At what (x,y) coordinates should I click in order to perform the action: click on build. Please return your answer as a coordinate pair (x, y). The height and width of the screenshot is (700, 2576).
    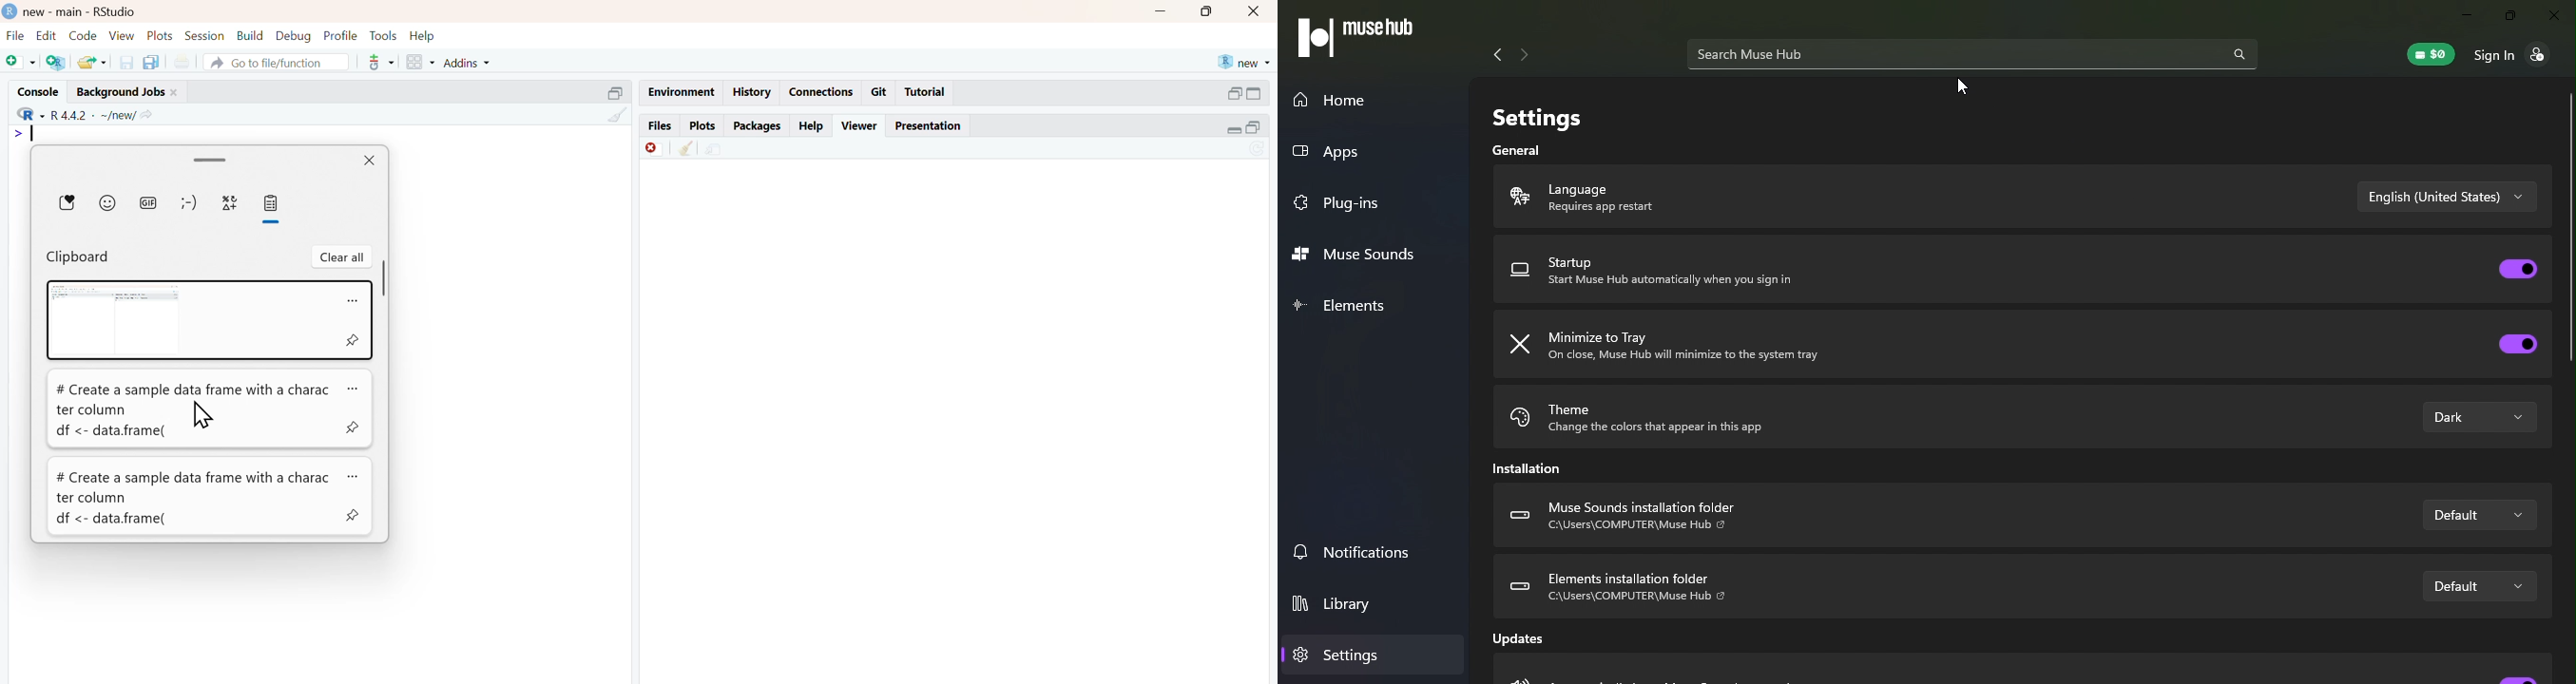
    Looking at the image, I should click on (251, 36).